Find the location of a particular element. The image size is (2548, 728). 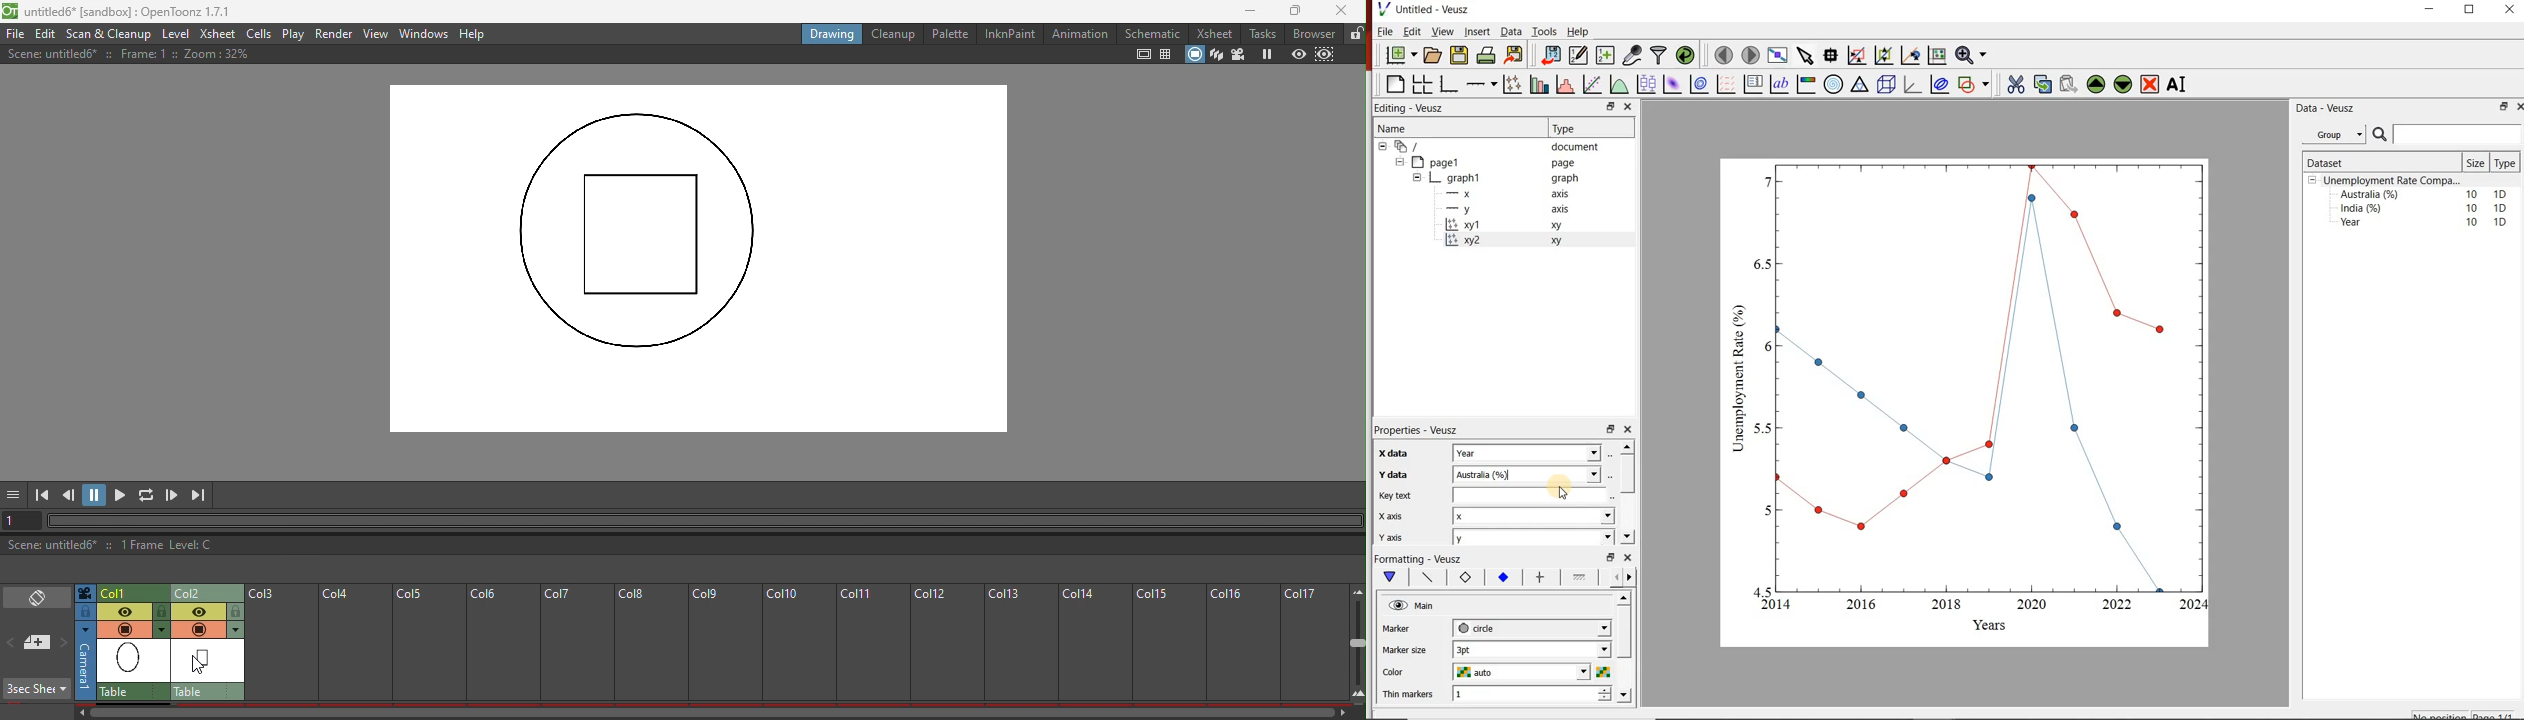

Animation is located at coordinates (1078, 33).